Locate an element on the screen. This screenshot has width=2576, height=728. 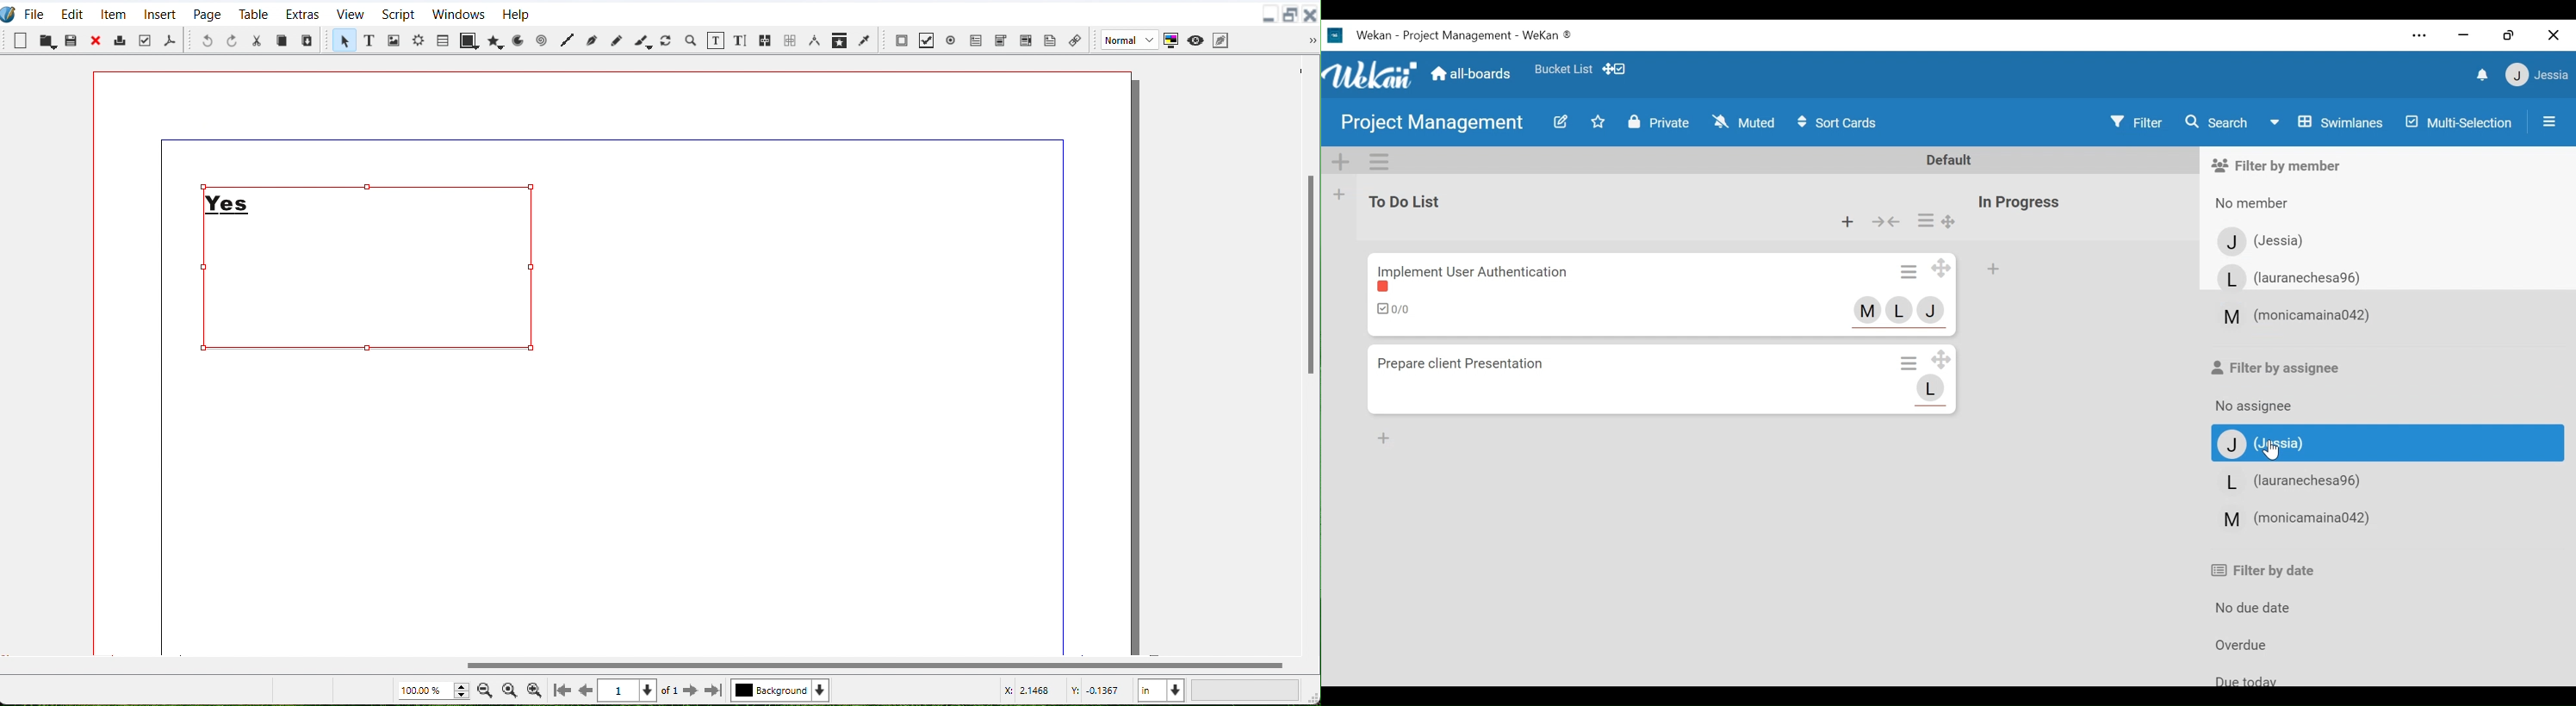
collapse is located at coordinates (1886, 222).